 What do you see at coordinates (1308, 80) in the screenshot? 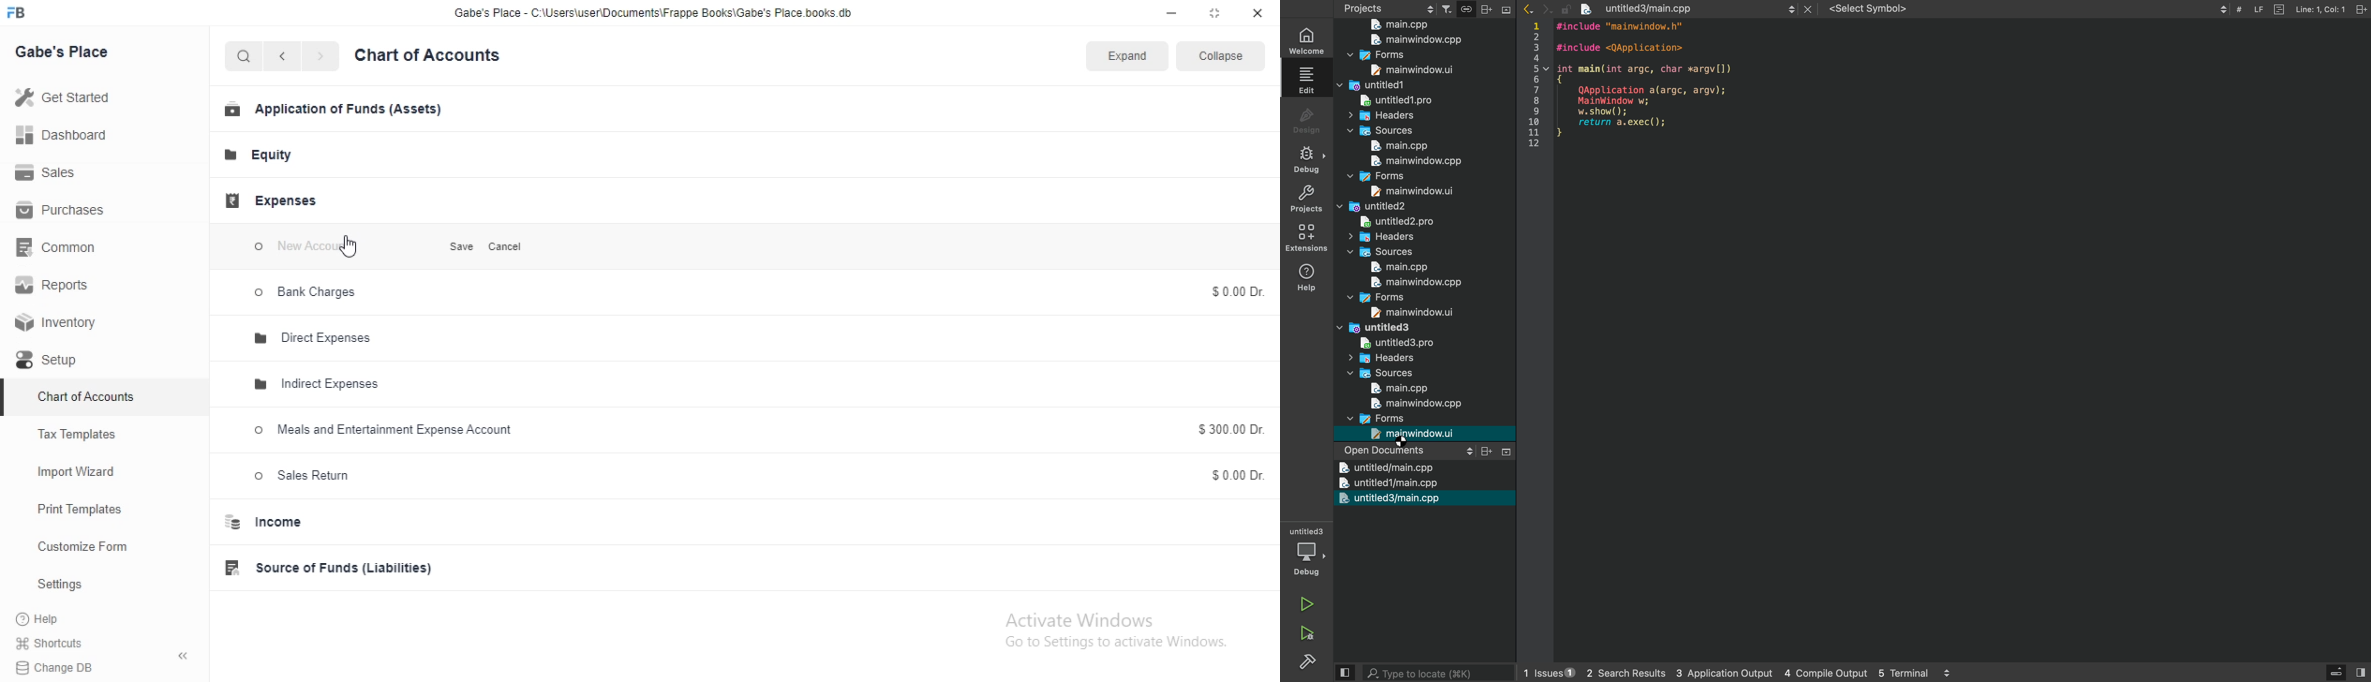
I see `edit` at bounding box center [1308, 80].